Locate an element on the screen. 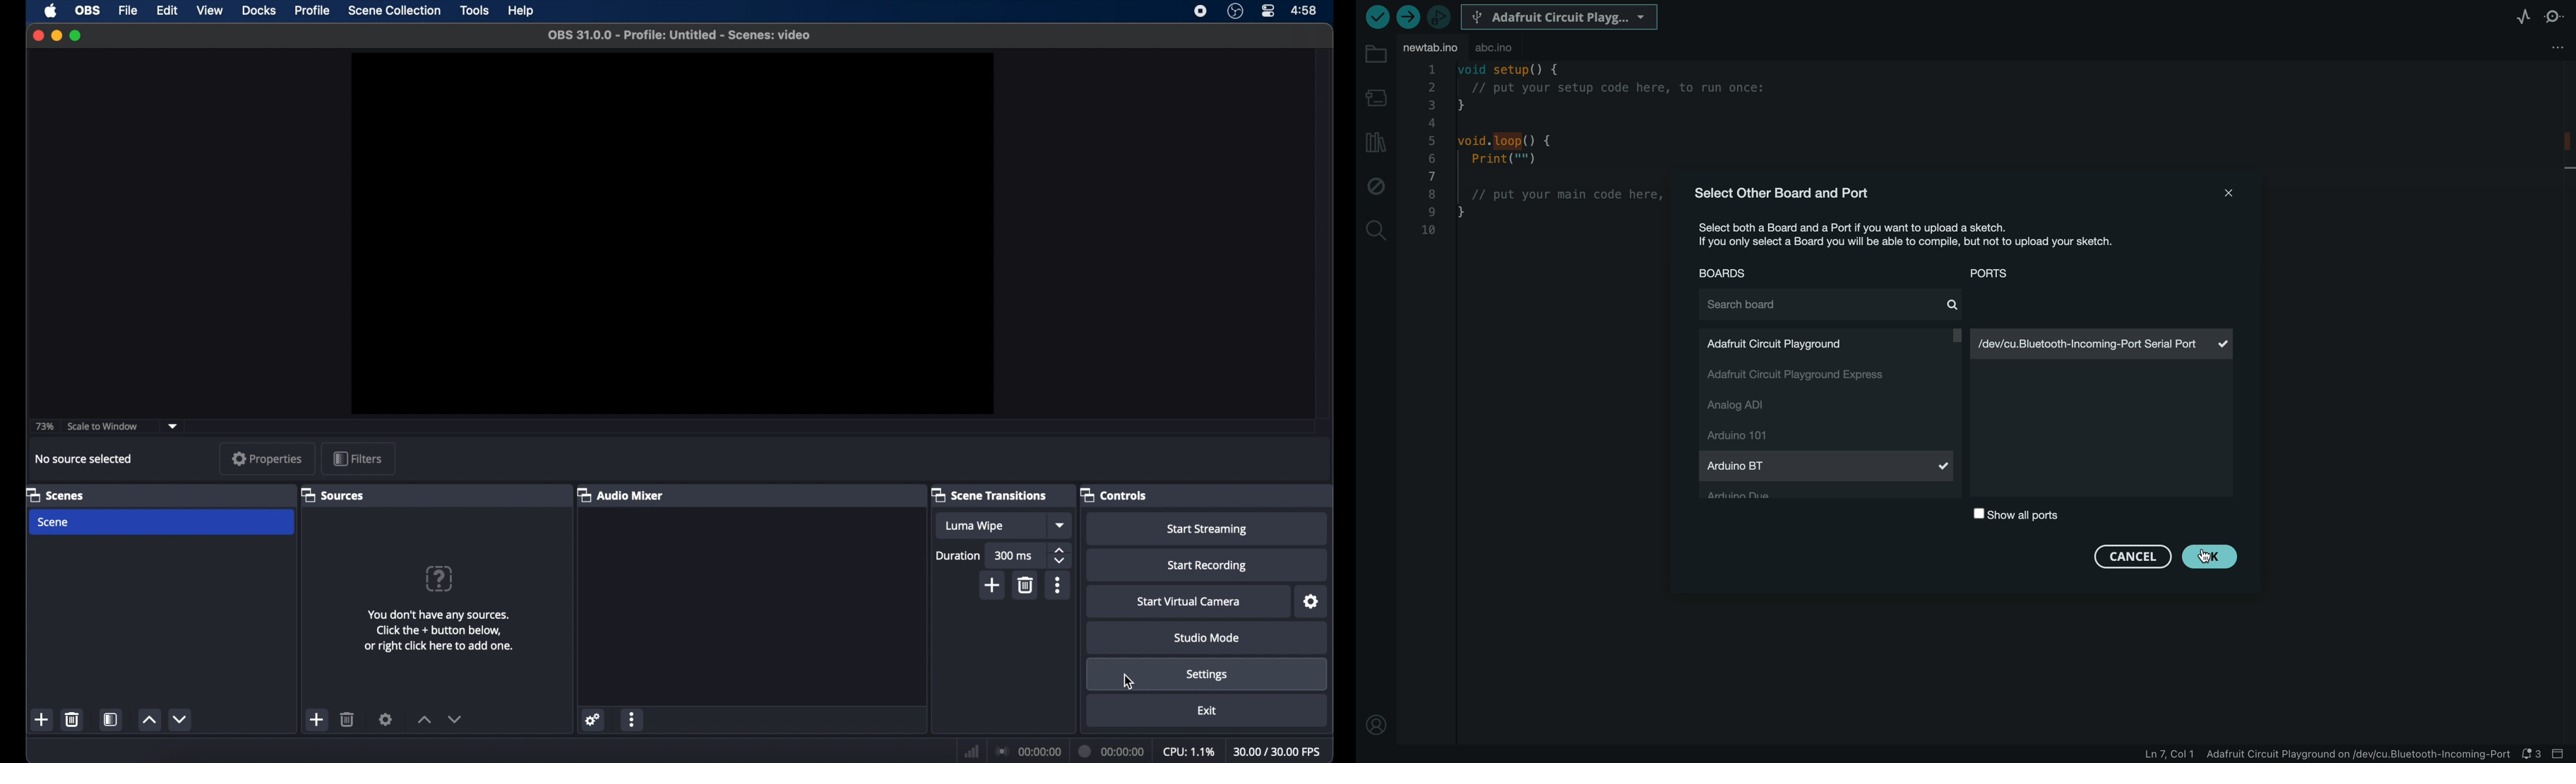 The image size is (2576, 784). settings is located at coordinates (386, 719).